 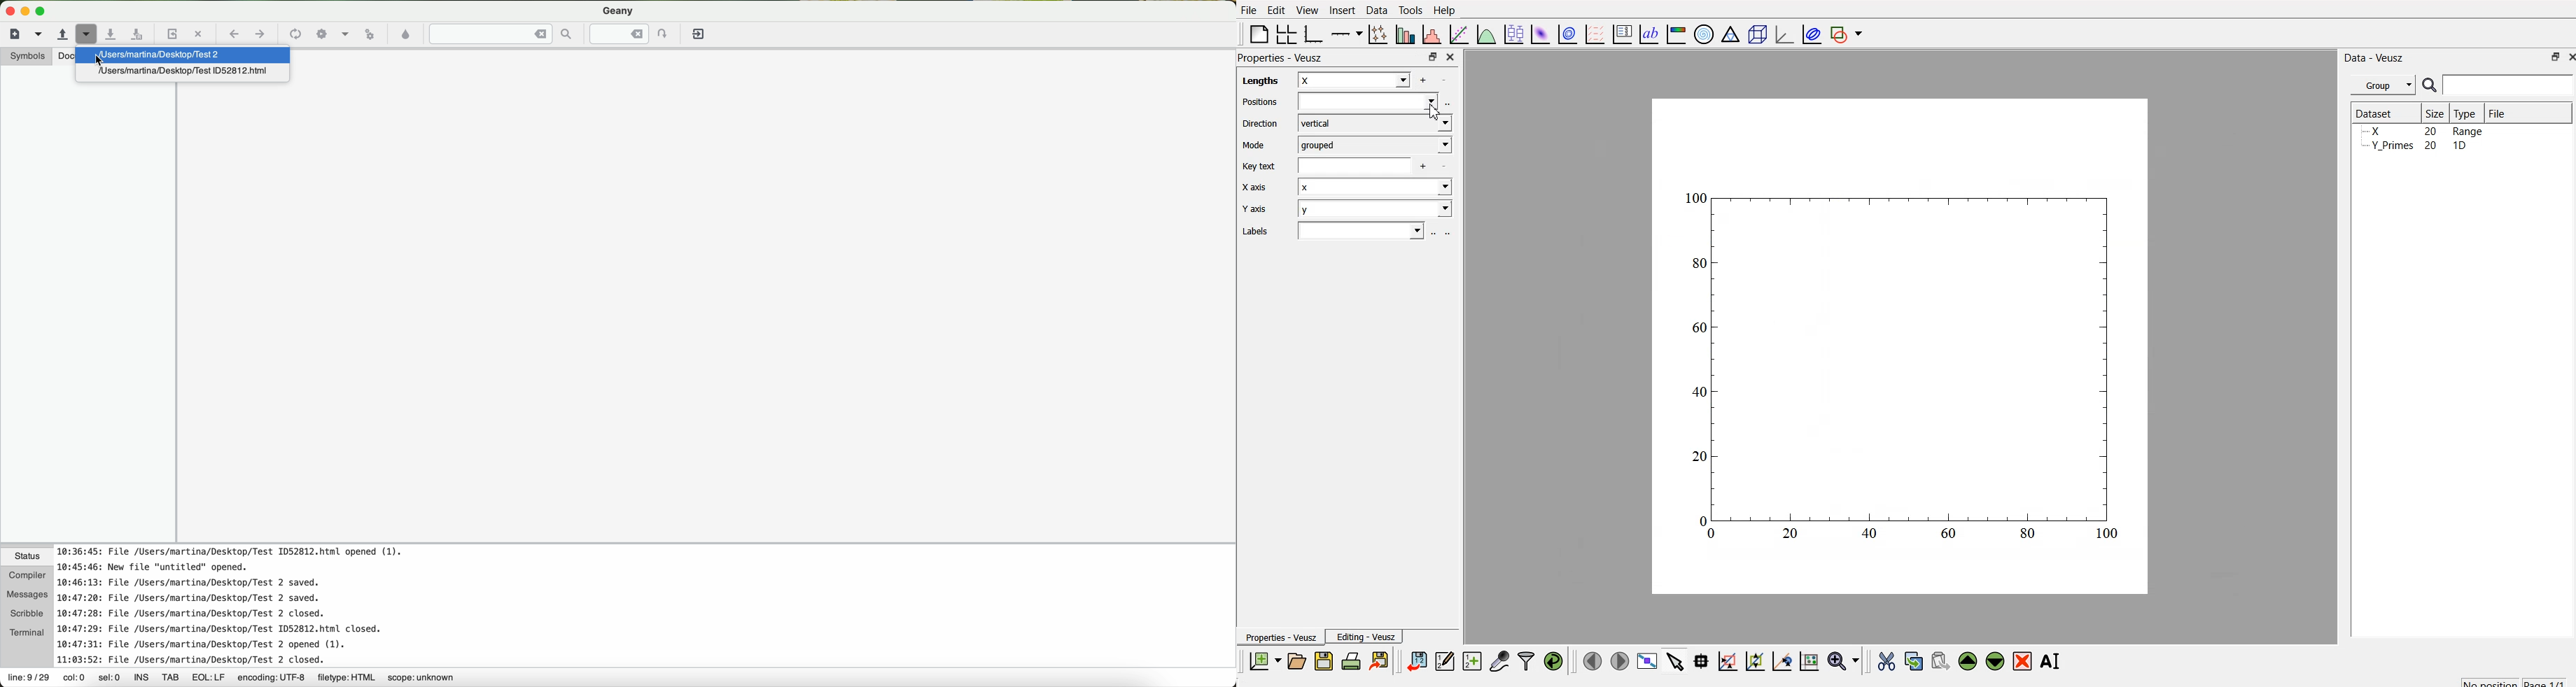 What do you see at coordinates (261, 35) in the screenshot?
I see `navigate foward` at bounding box center [261, 35].